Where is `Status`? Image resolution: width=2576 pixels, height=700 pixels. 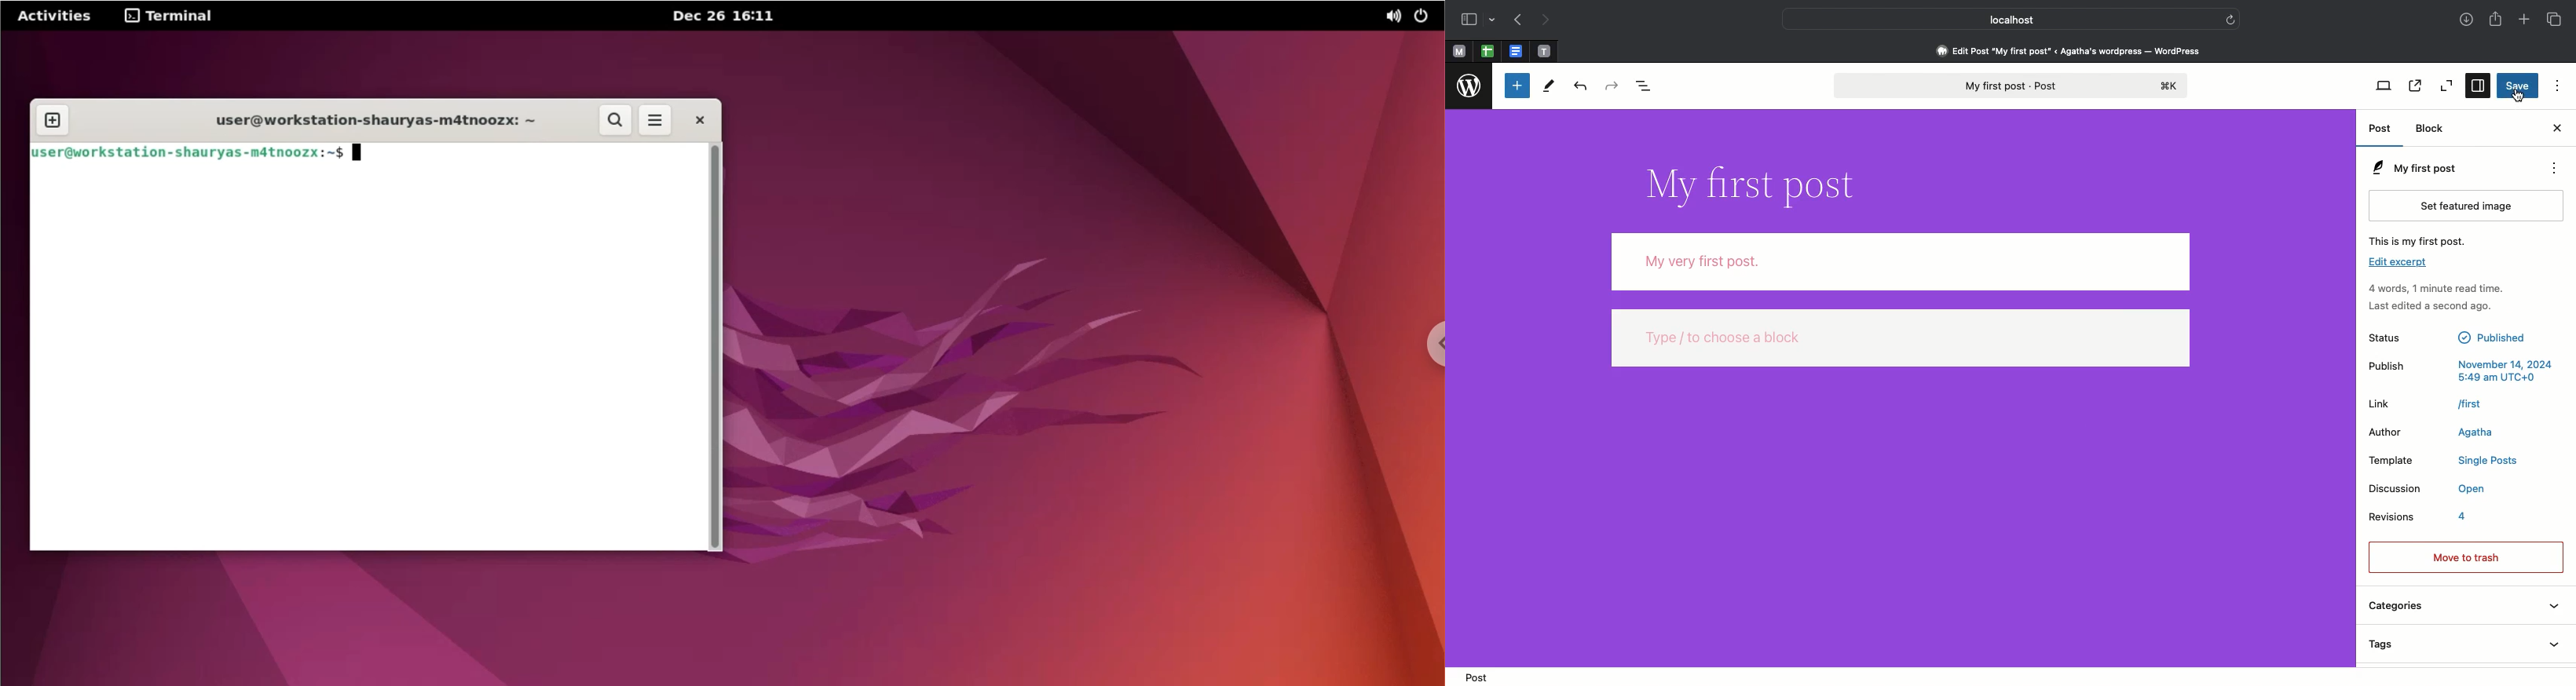
Status is located at coordinates (2461, 341).